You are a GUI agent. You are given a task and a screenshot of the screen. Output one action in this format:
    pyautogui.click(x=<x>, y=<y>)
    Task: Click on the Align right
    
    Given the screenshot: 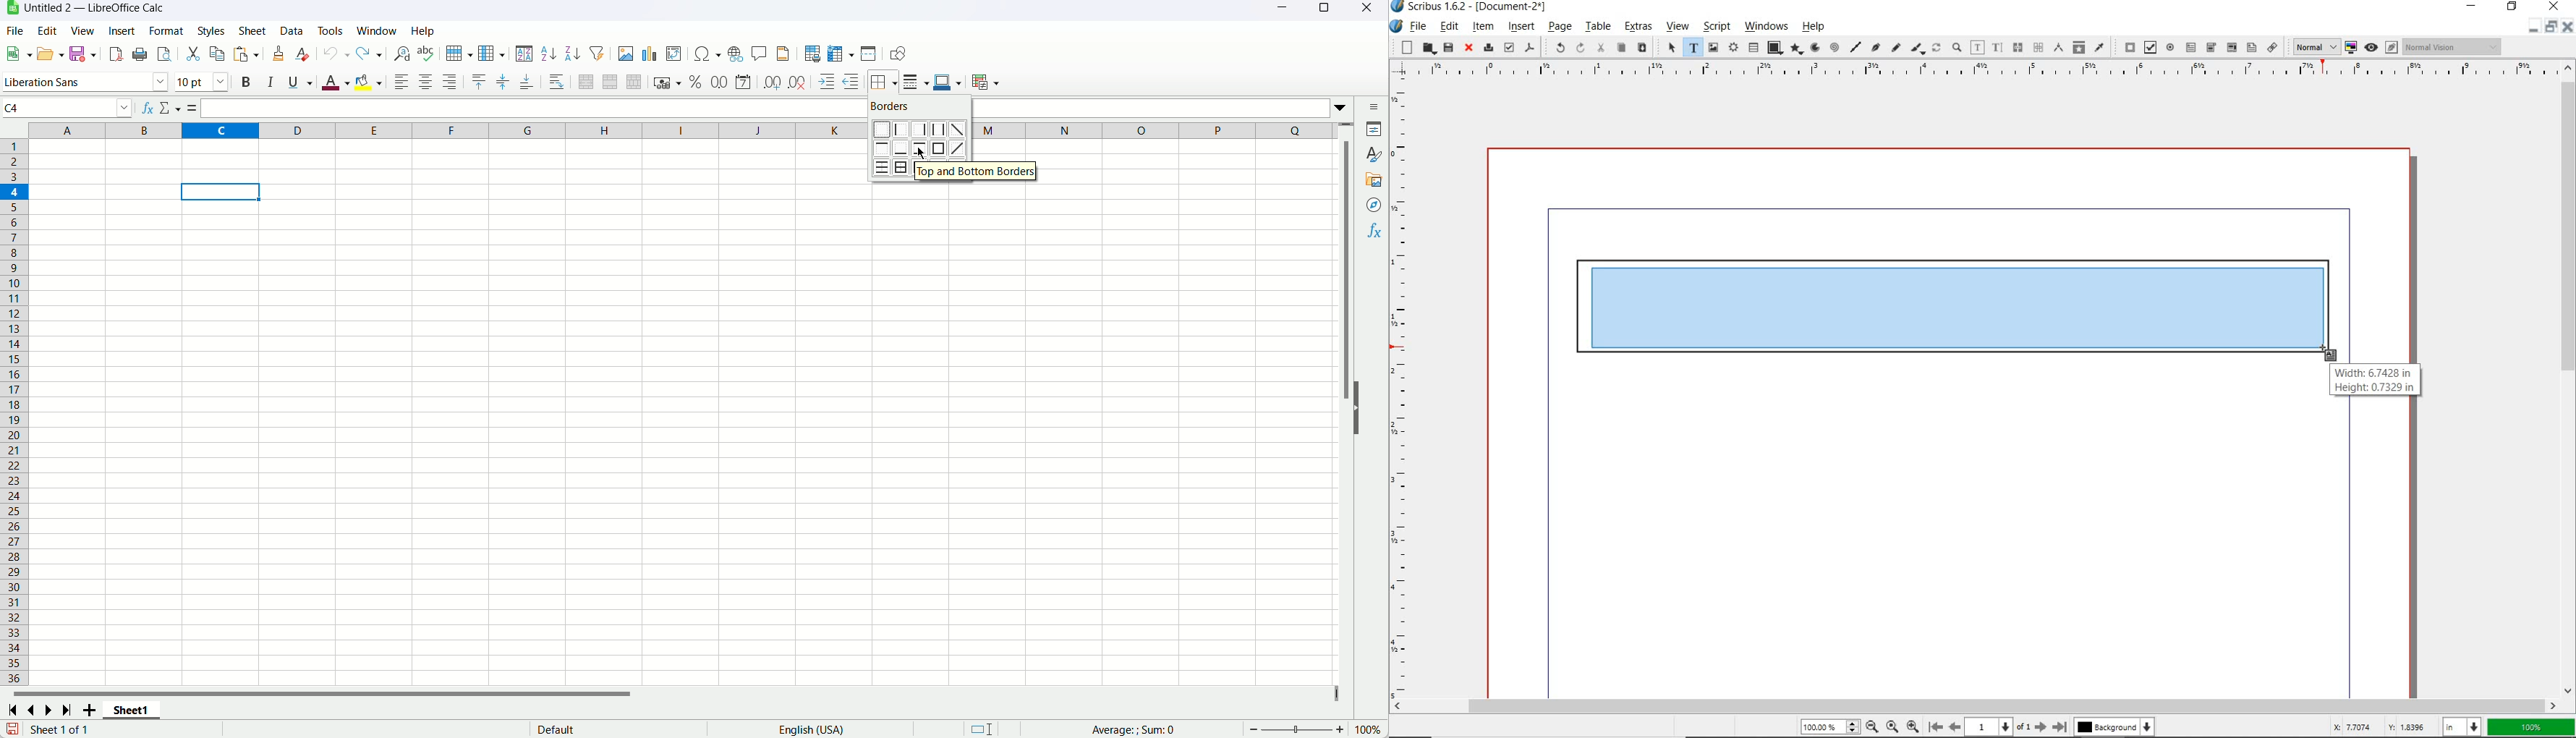 What is the action you would take?
    pyautogui.click(x=449, y=82)
    